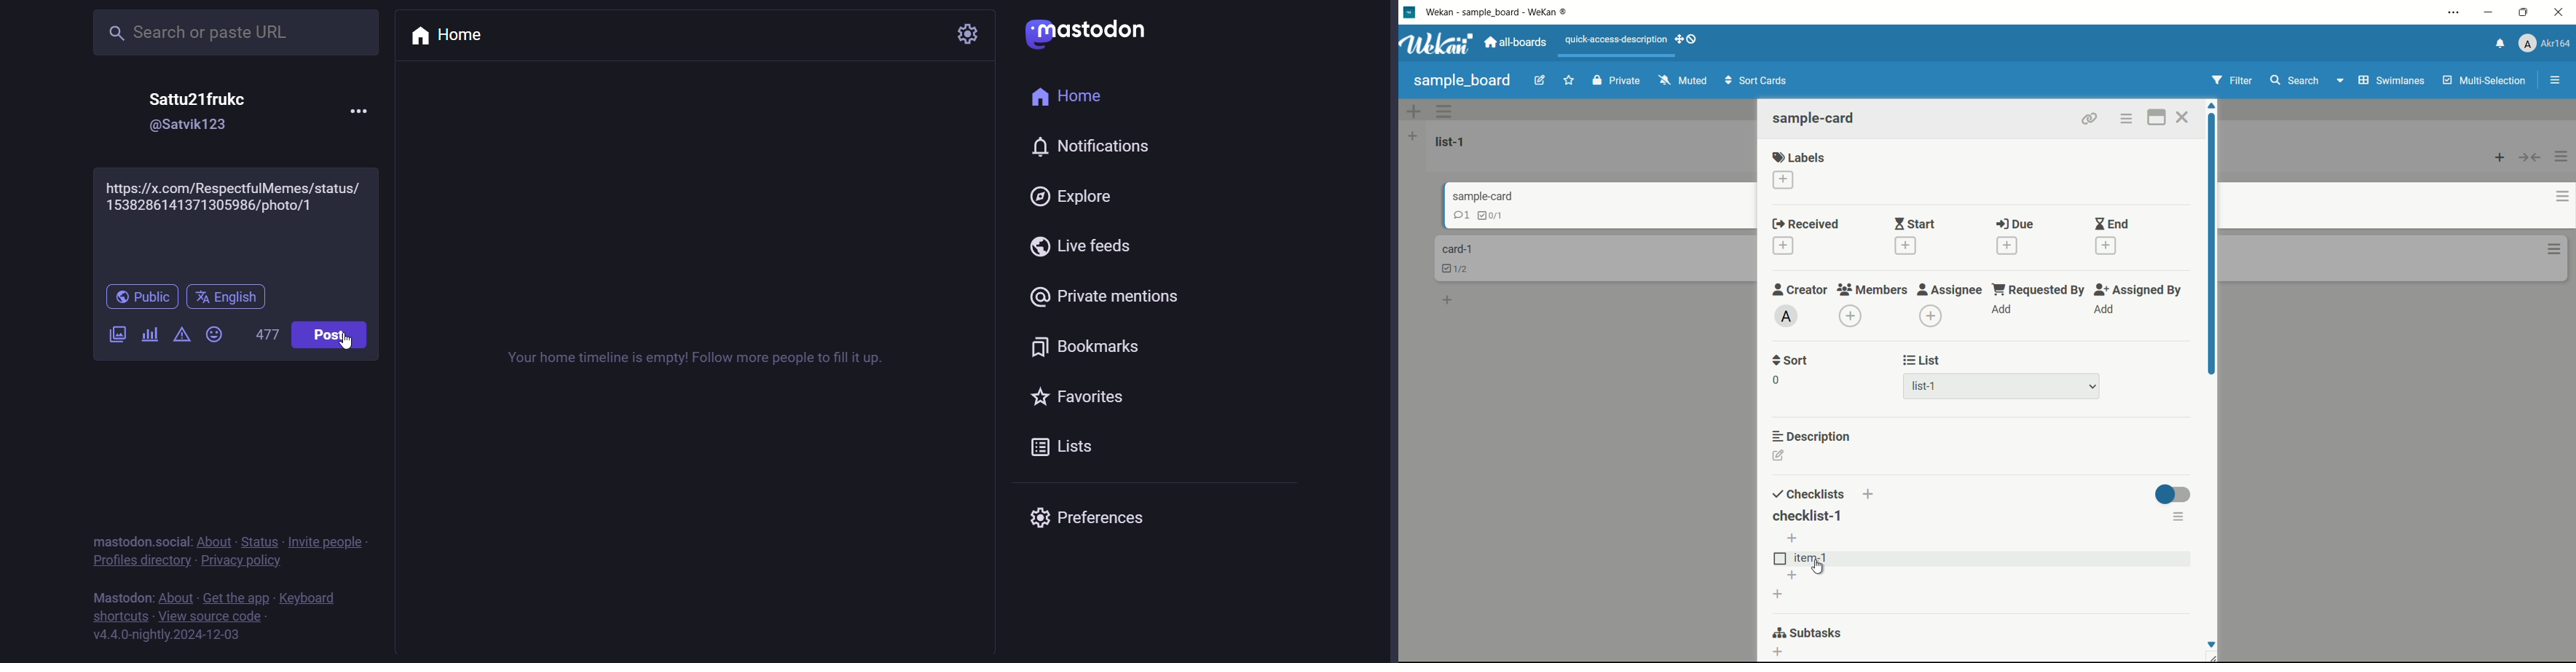 This screenshot has width=2576, height=672. What do you see at coordinates (329, 541) in the screenshot?
I see `invite people` at bounding box center [329, 541].